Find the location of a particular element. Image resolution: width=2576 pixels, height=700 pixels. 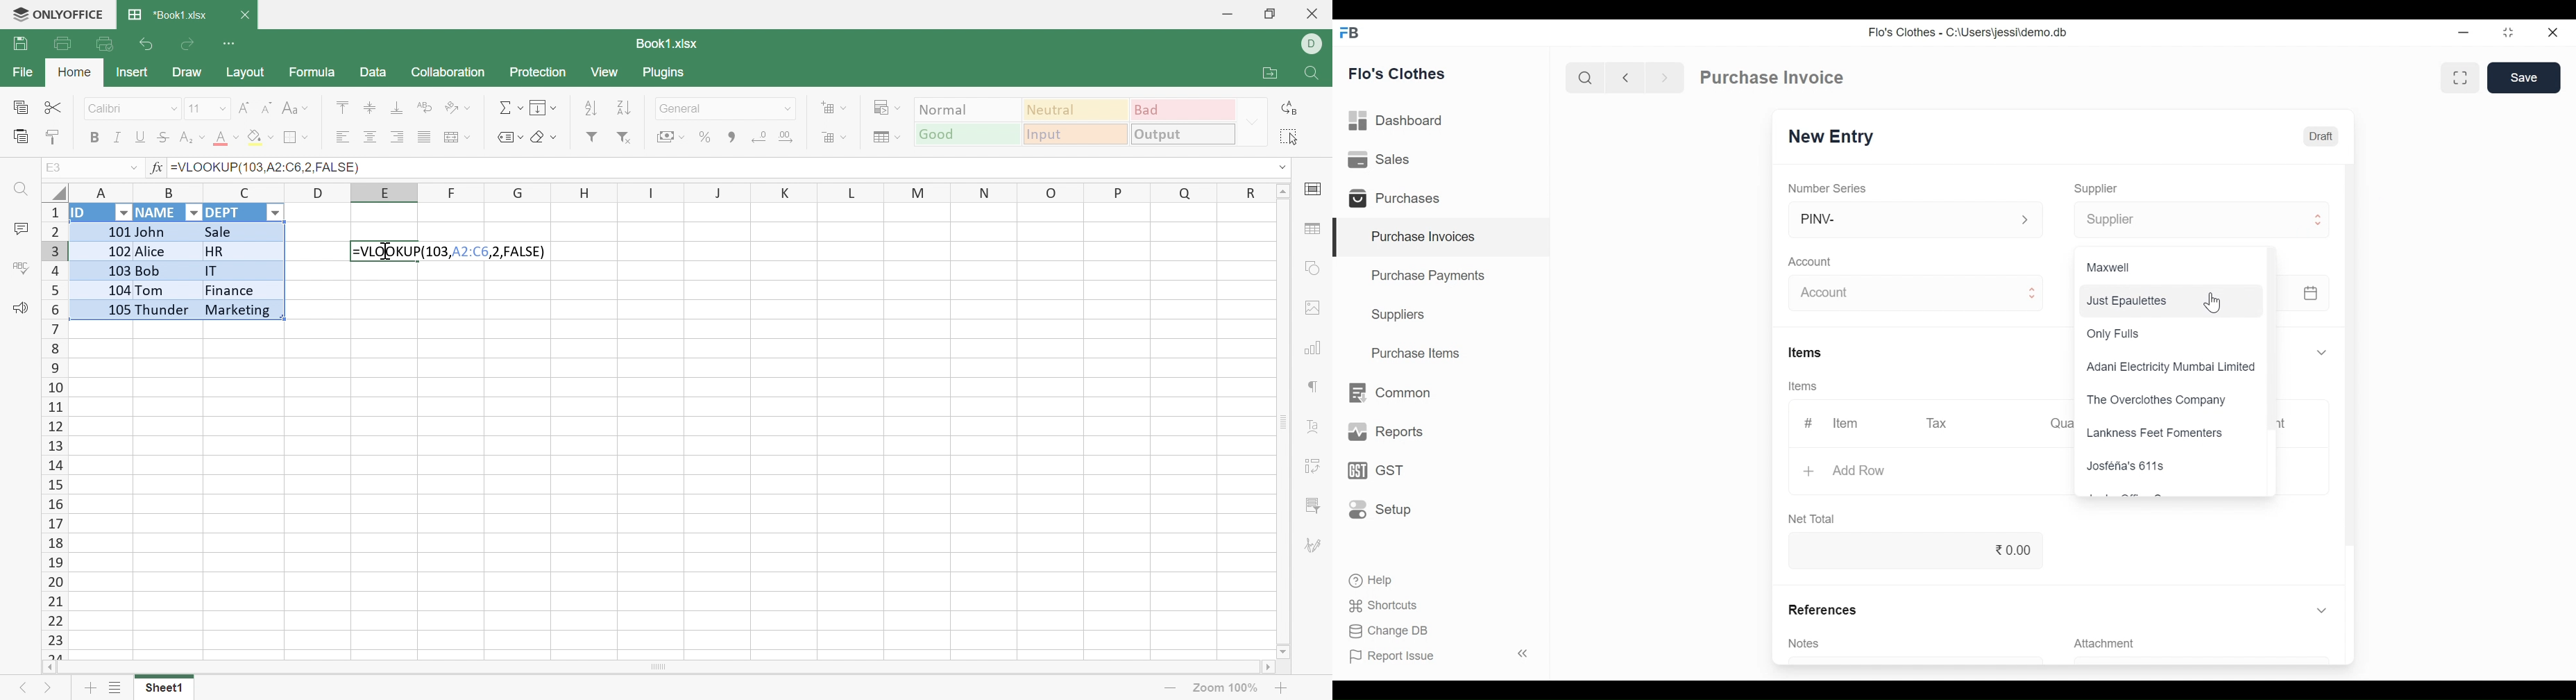

Add Row is located at coordinates (1860, 472).